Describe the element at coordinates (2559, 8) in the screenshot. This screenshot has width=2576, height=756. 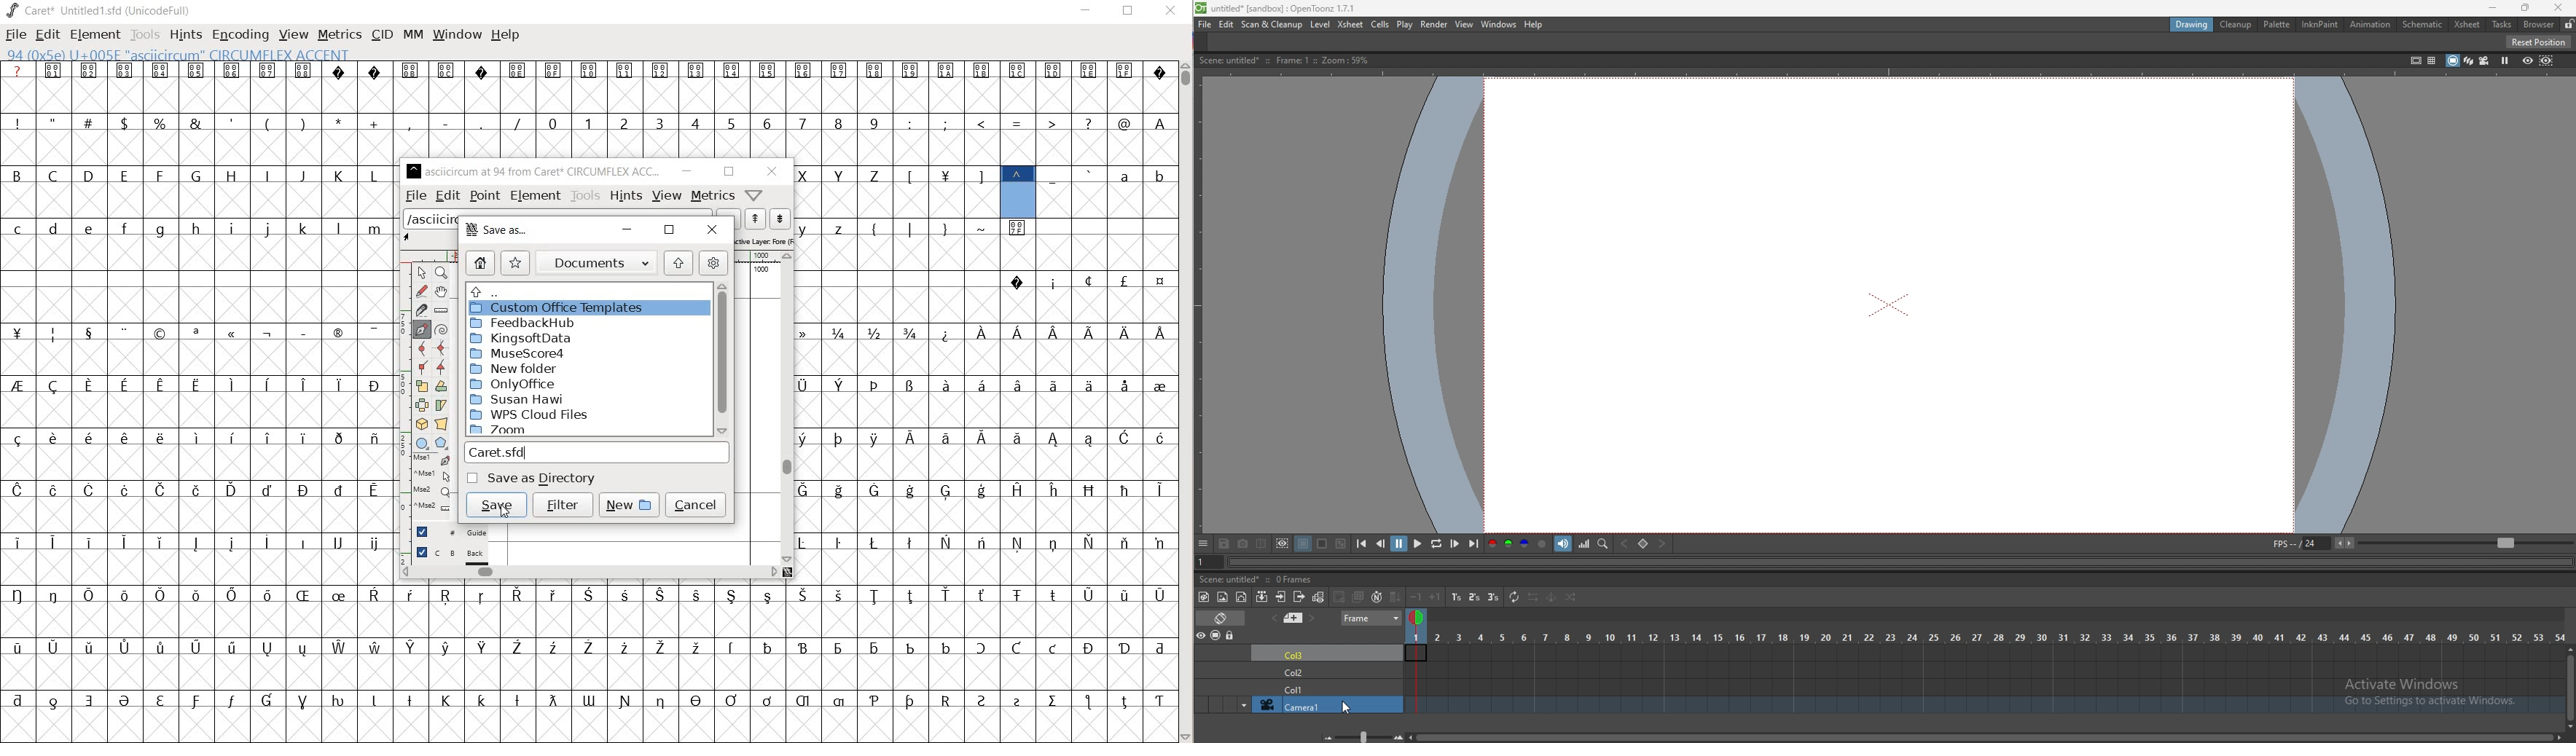
I see `close` at that location.